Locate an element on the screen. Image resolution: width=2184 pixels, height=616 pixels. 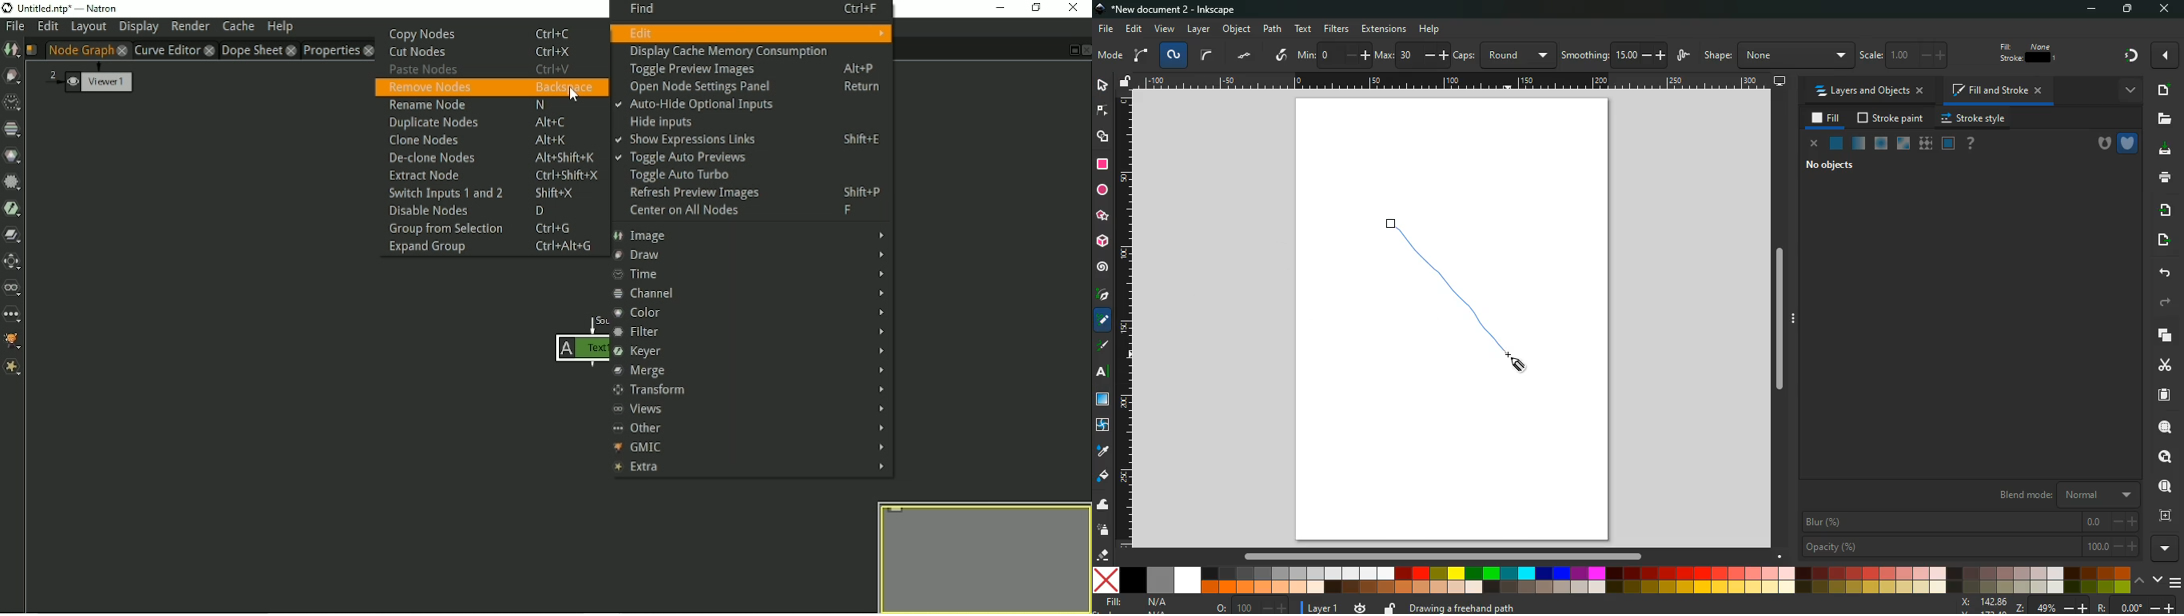
print is located at coordinates (2160, 177).